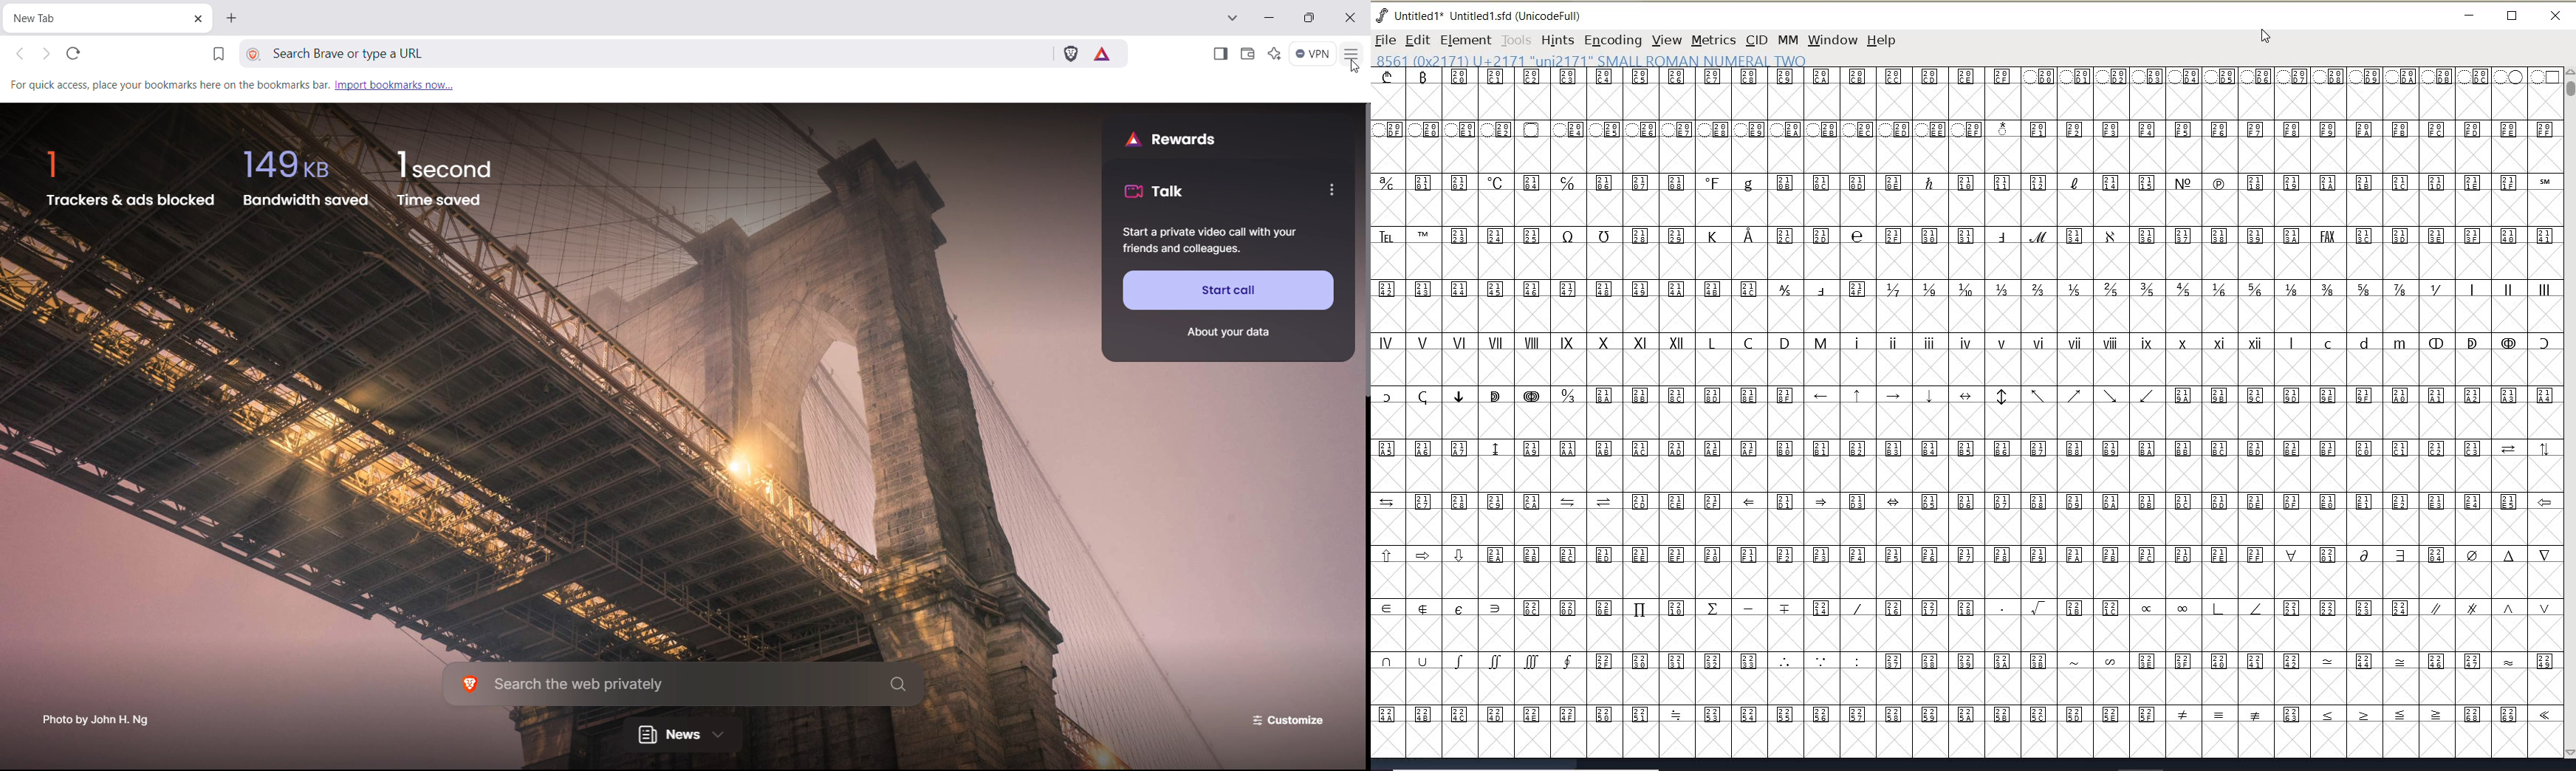 This screenshot has height=784, width=2576. I want to click on HINTS, so click(1557, 41).